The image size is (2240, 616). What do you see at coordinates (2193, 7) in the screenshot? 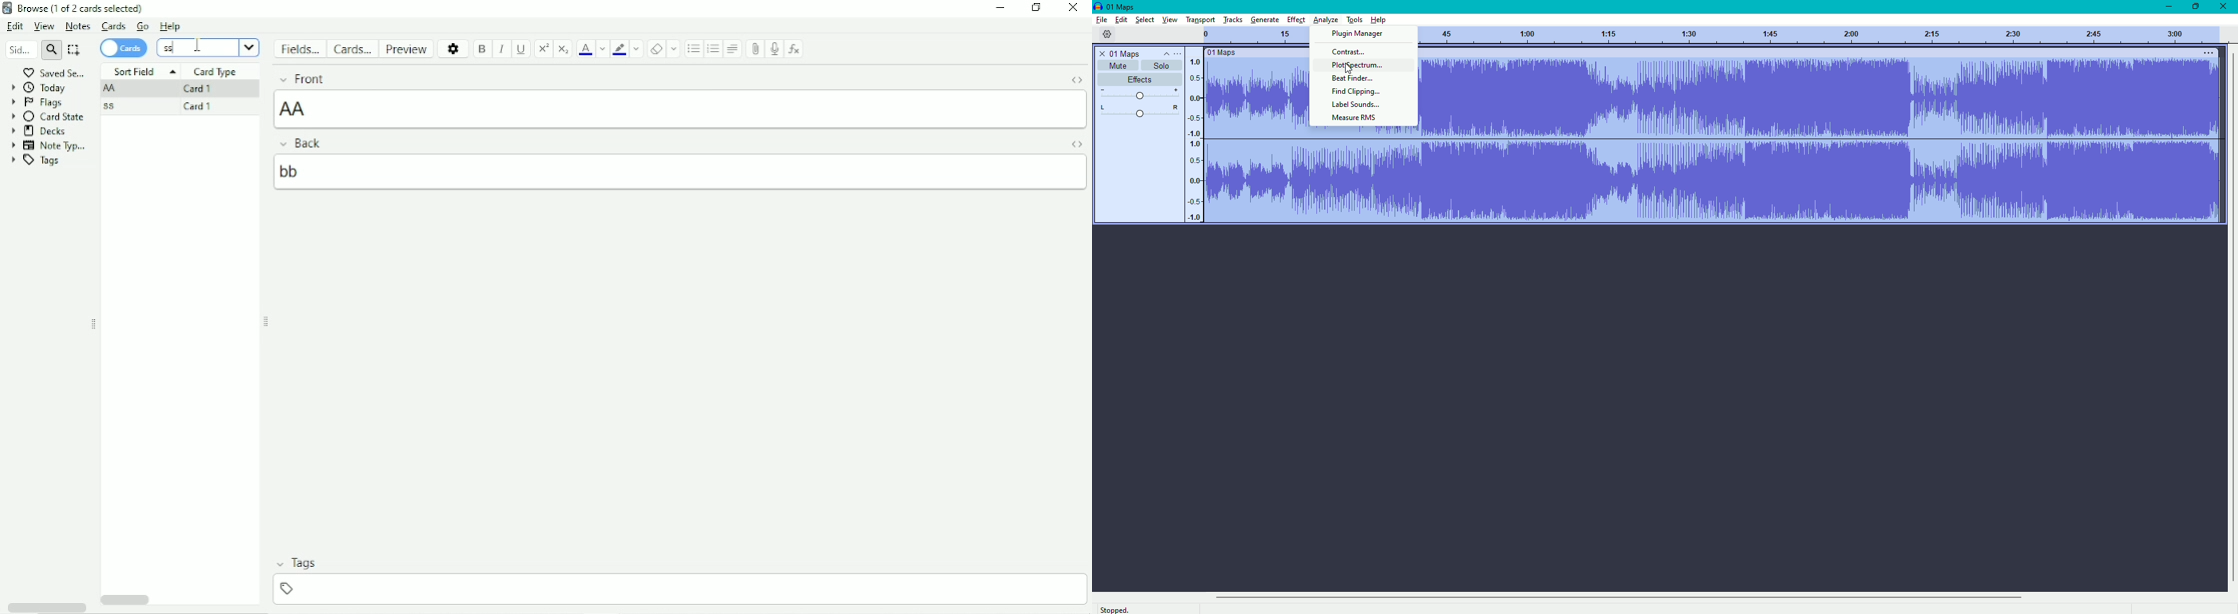
I see `Restore` at bounding box center [2193, 7].